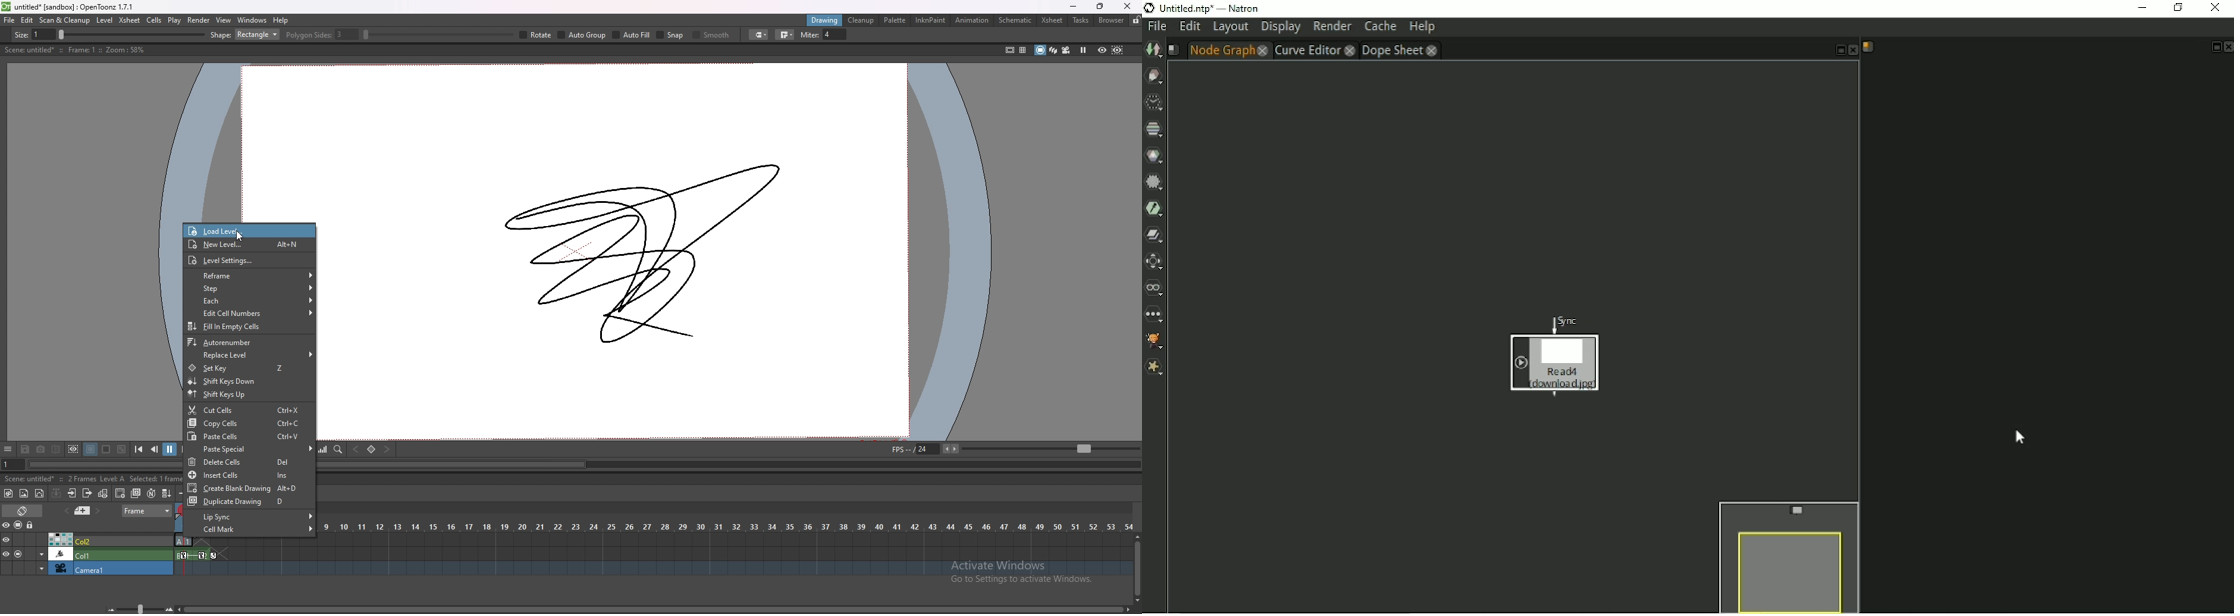 The image size is (2240, 616). What do you see at coordinates (252, 20) in the screenshot?
I see `windows` at bounding box center [252, 20].